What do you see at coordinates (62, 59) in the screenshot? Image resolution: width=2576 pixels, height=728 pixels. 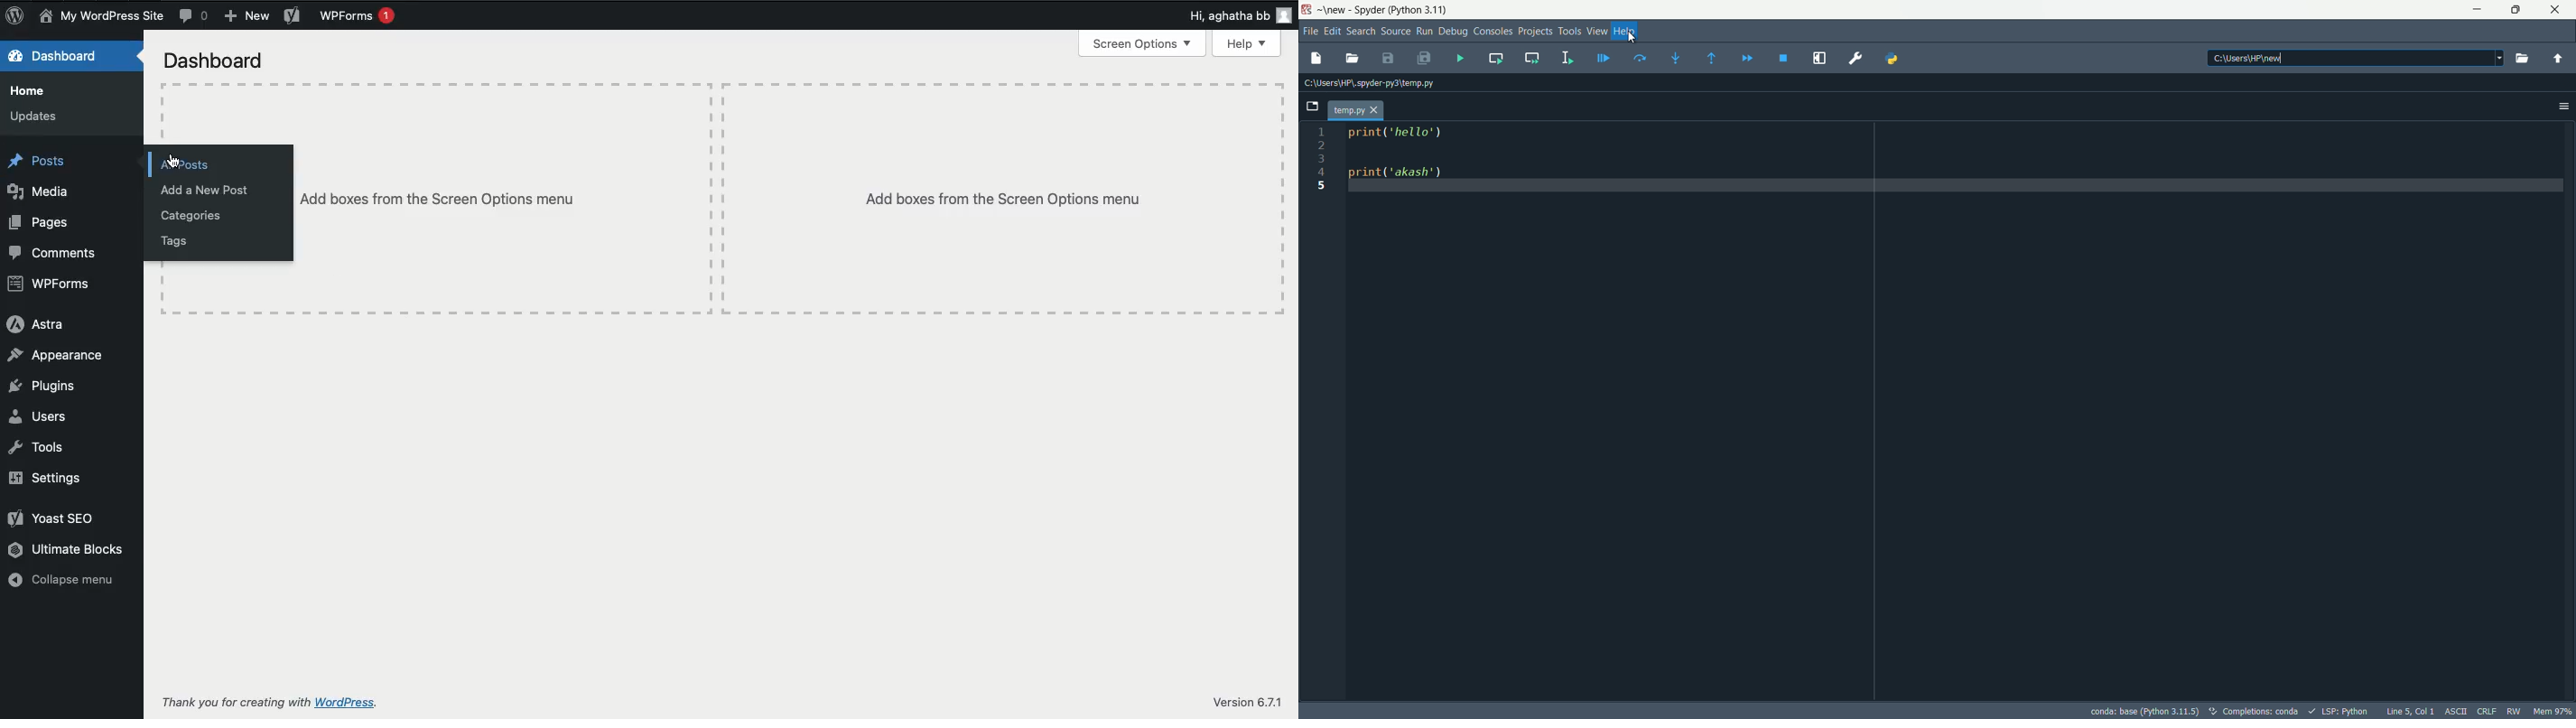 I see `Dashboard ` at bounding box center [62, 59].